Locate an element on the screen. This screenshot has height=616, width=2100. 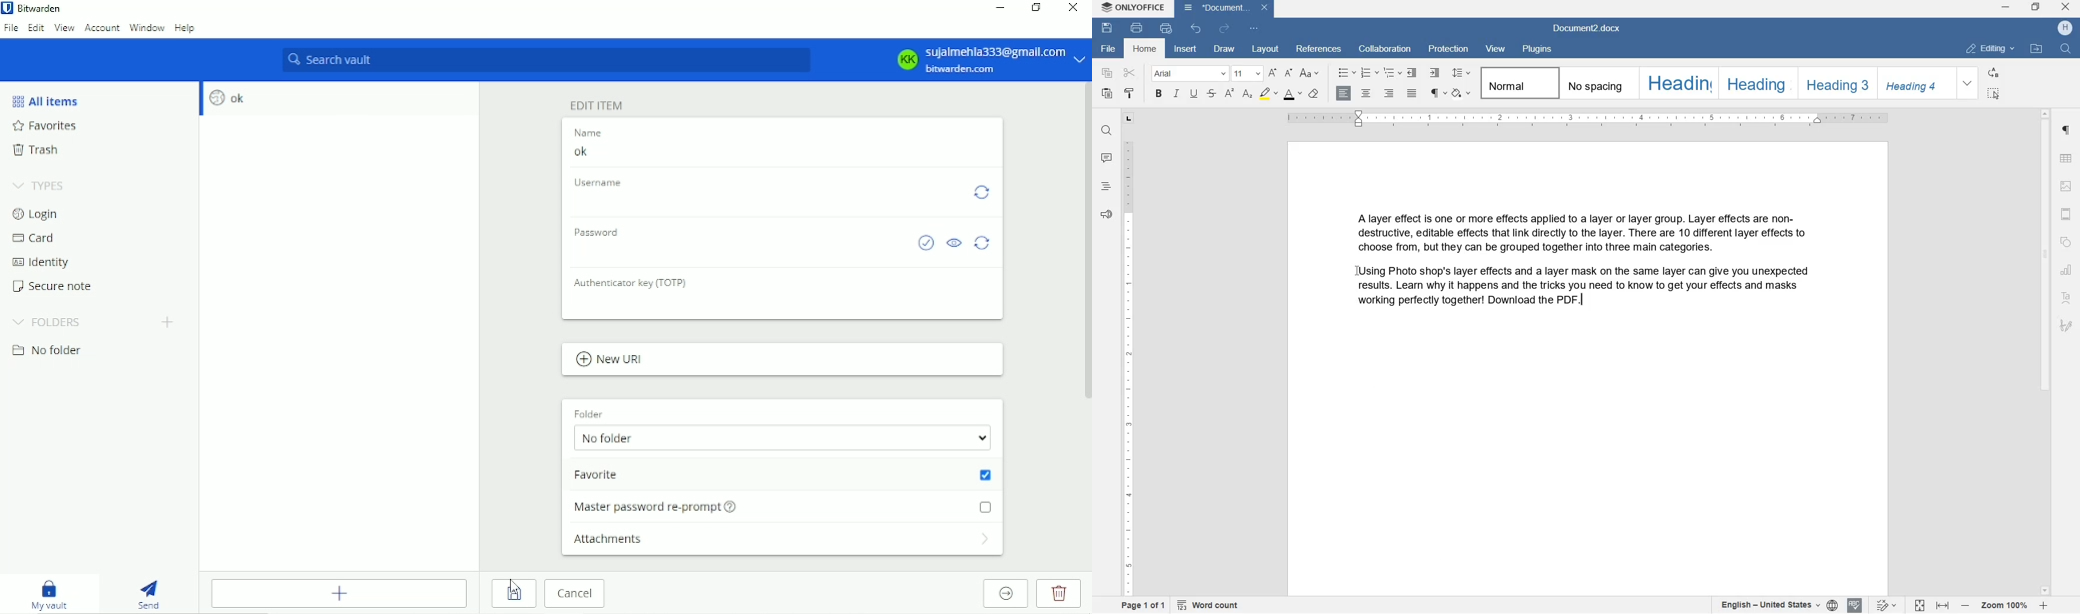
CENTER ALIGNMENT is located at coordinates (1367, 94).